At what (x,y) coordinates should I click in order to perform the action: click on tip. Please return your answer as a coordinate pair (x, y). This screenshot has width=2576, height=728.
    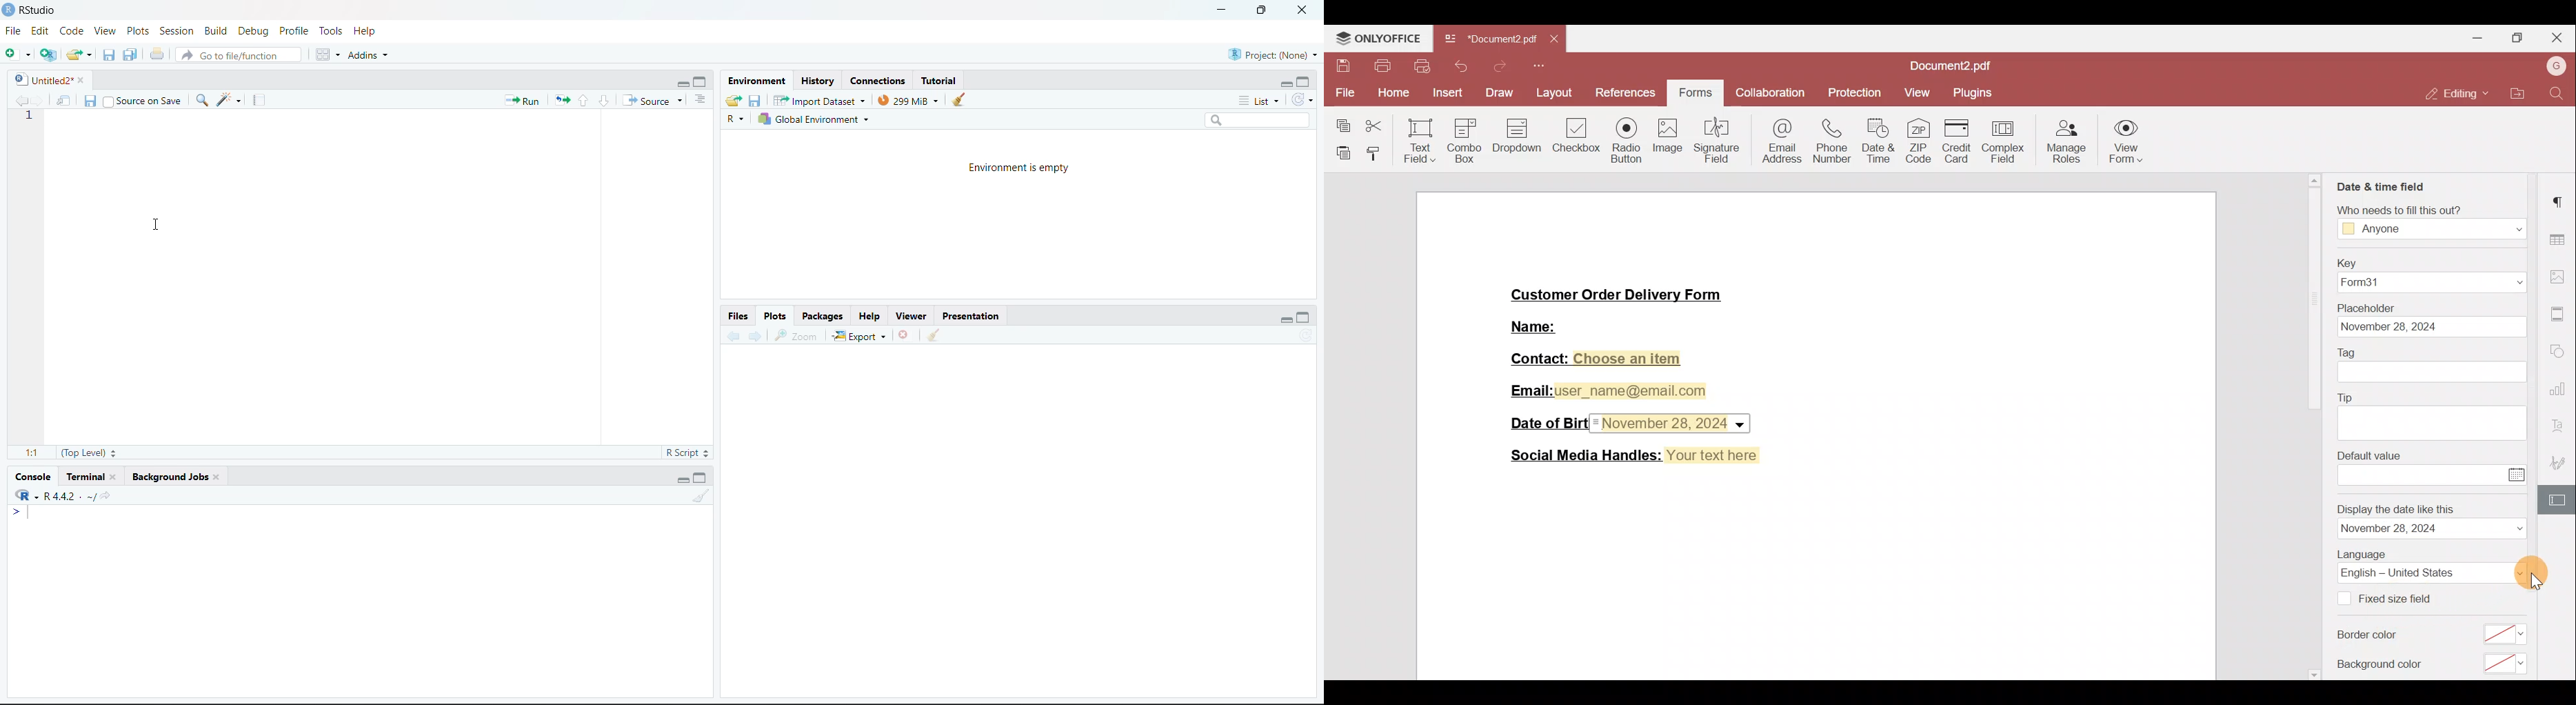
    Looking at the image, I should click on (2434, 424).